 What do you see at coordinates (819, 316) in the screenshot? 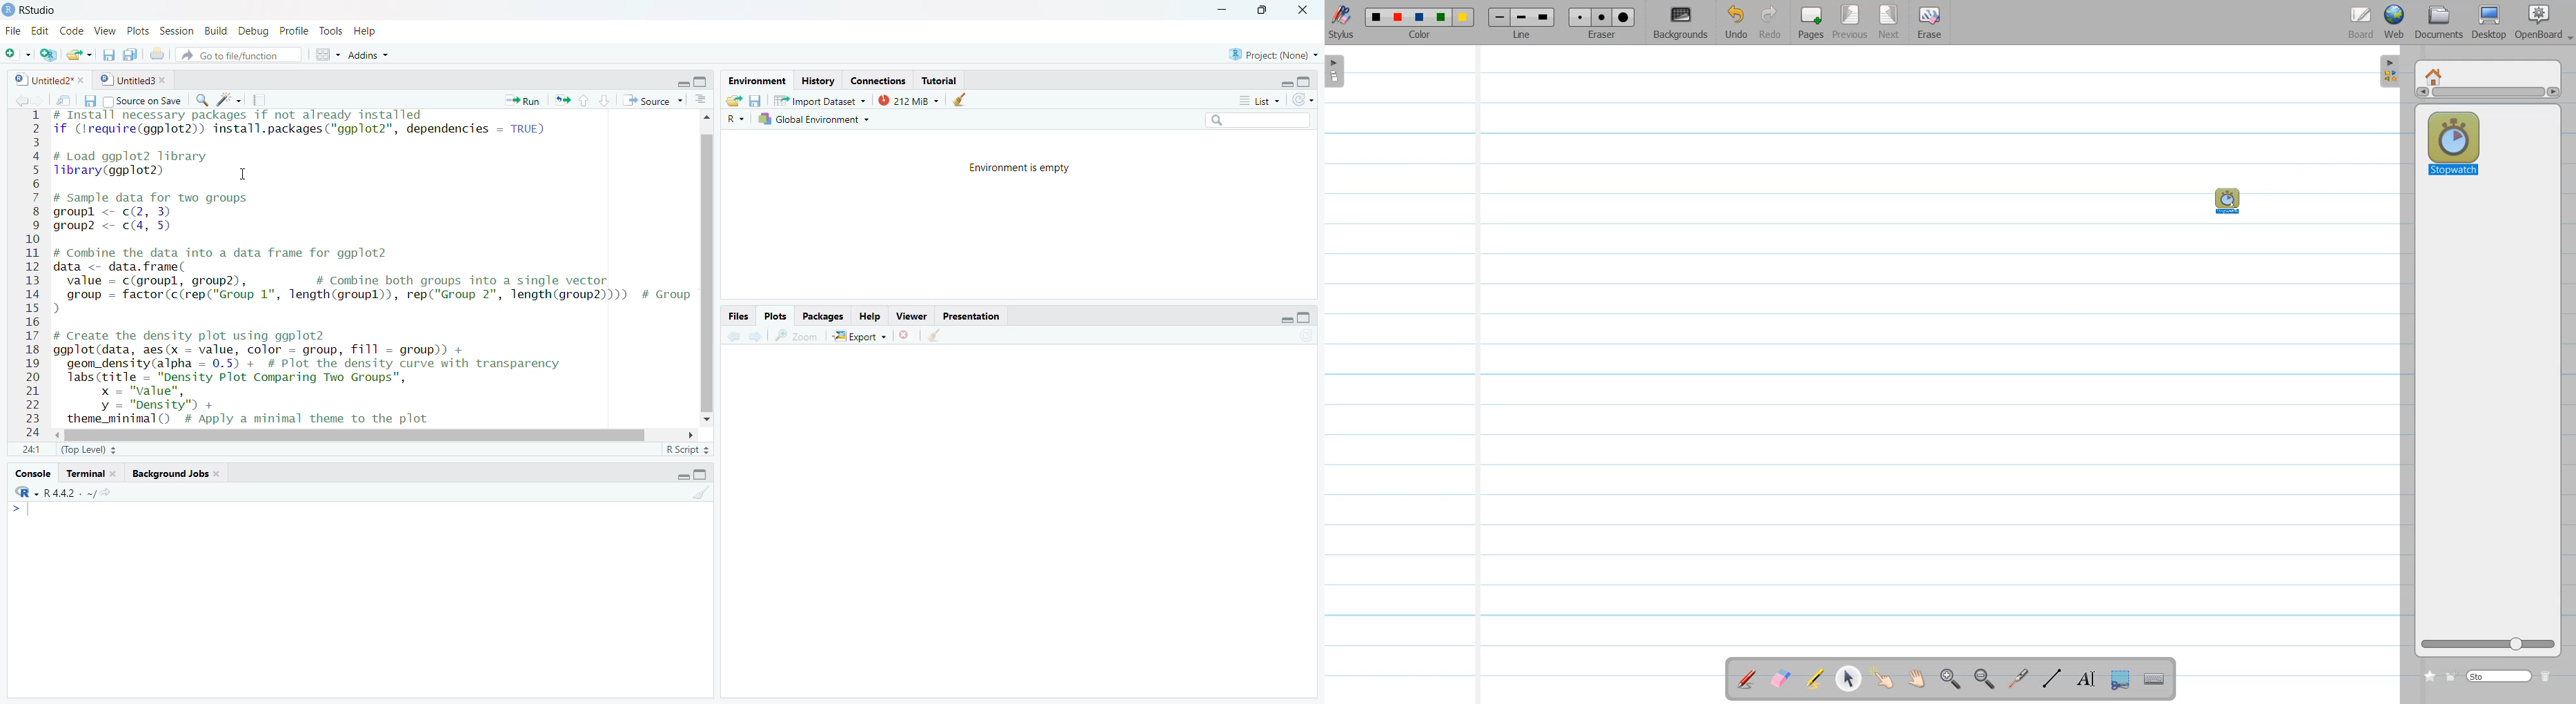
I see `packages` at bounding box center [819, 316].